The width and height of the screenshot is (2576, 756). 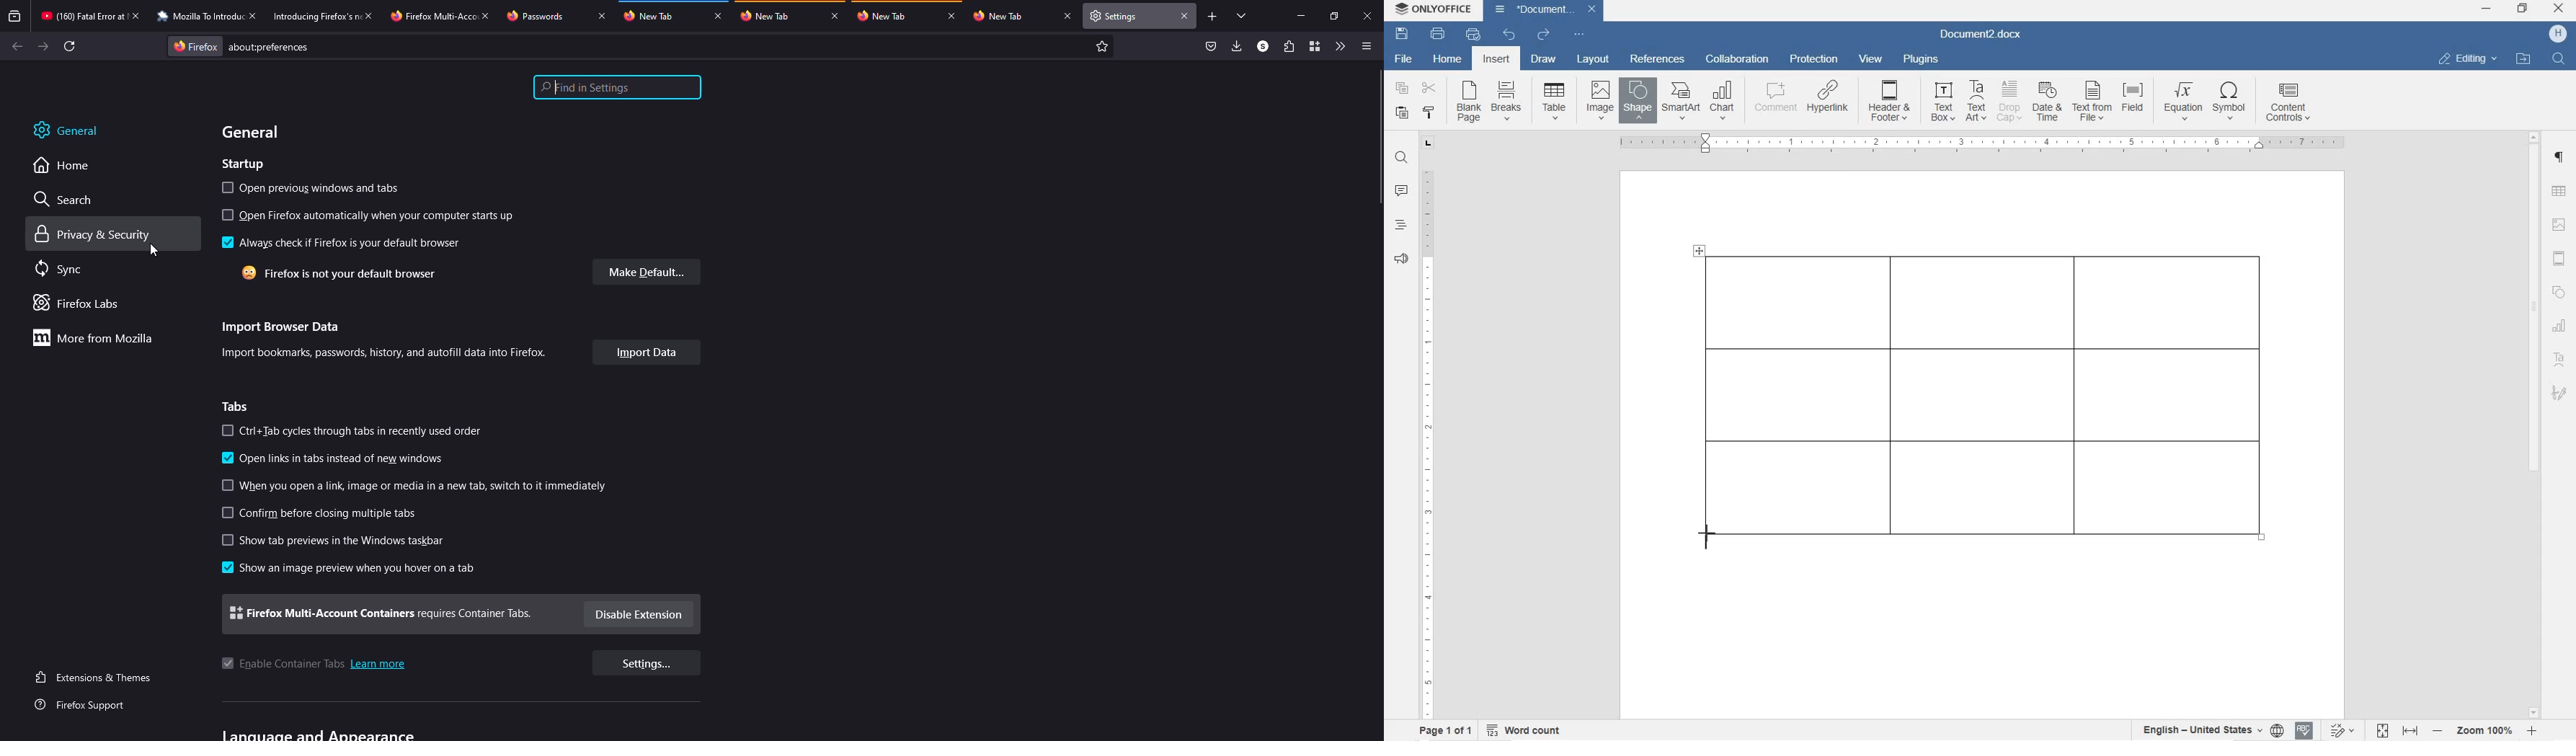 I want to click on open links in tabs, so click(x=343, y=460).